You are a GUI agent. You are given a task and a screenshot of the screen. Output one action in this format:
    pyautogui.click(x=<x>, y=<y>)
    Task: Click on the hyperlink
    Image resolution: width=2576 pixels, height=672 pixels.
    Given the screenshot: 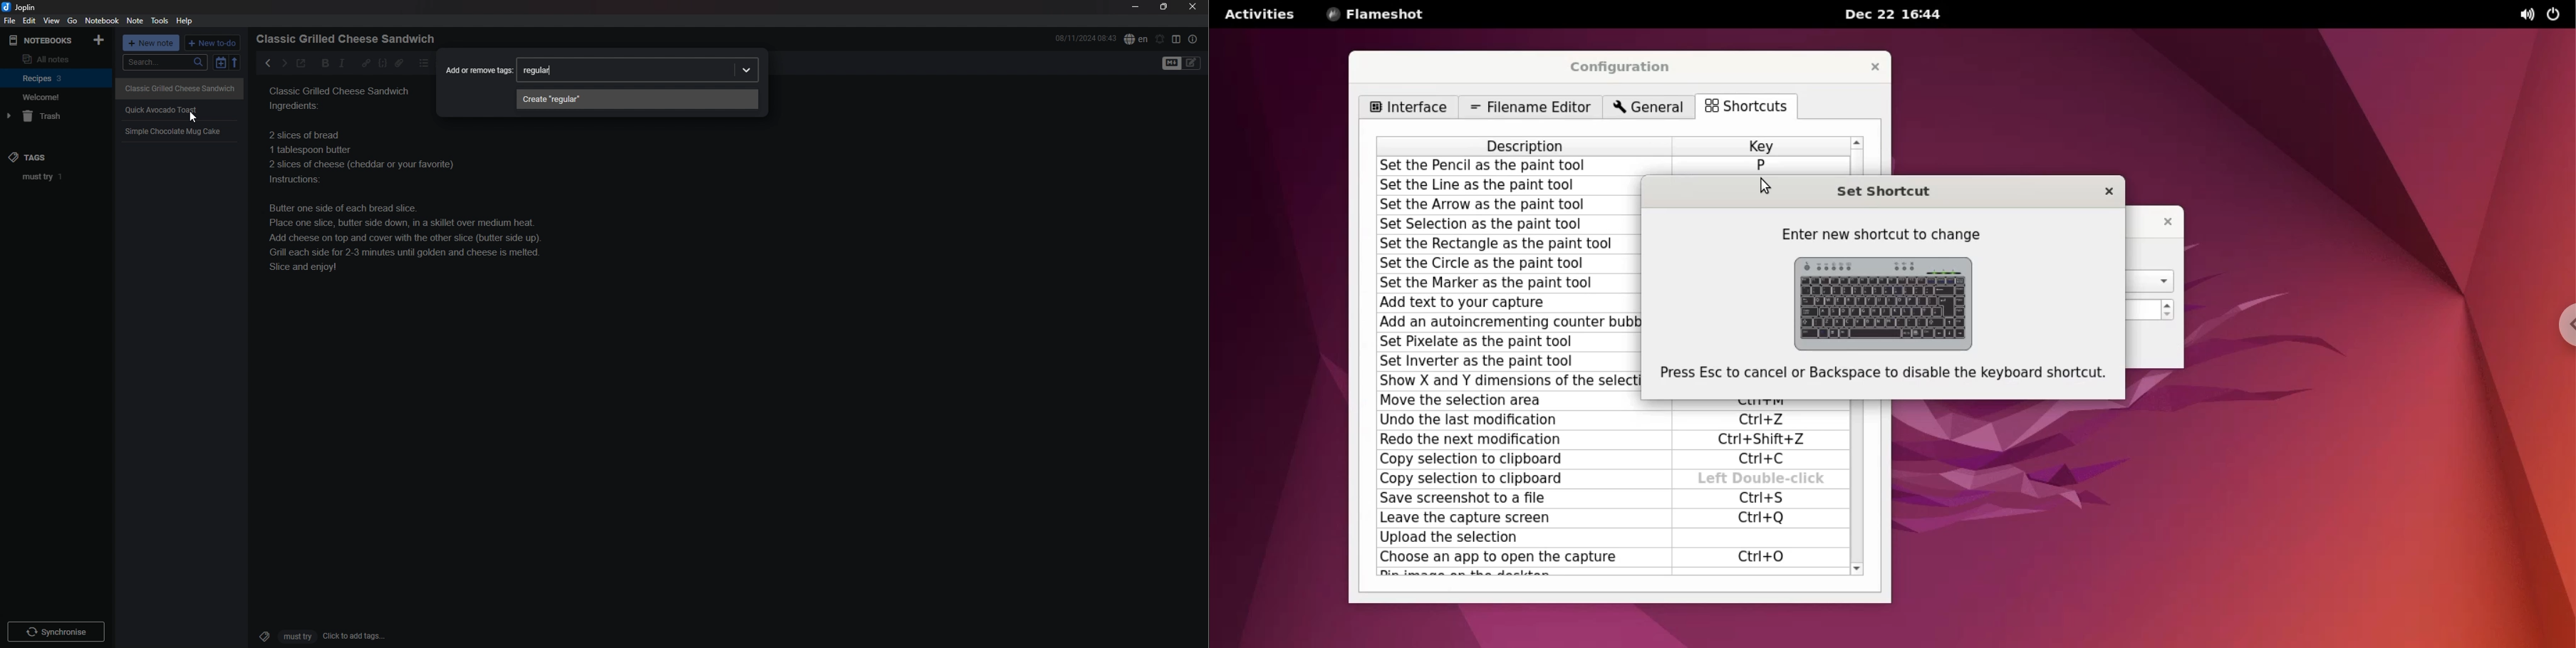 What is the action you would take?
    pyautogui.click(x=366, y=62)
    